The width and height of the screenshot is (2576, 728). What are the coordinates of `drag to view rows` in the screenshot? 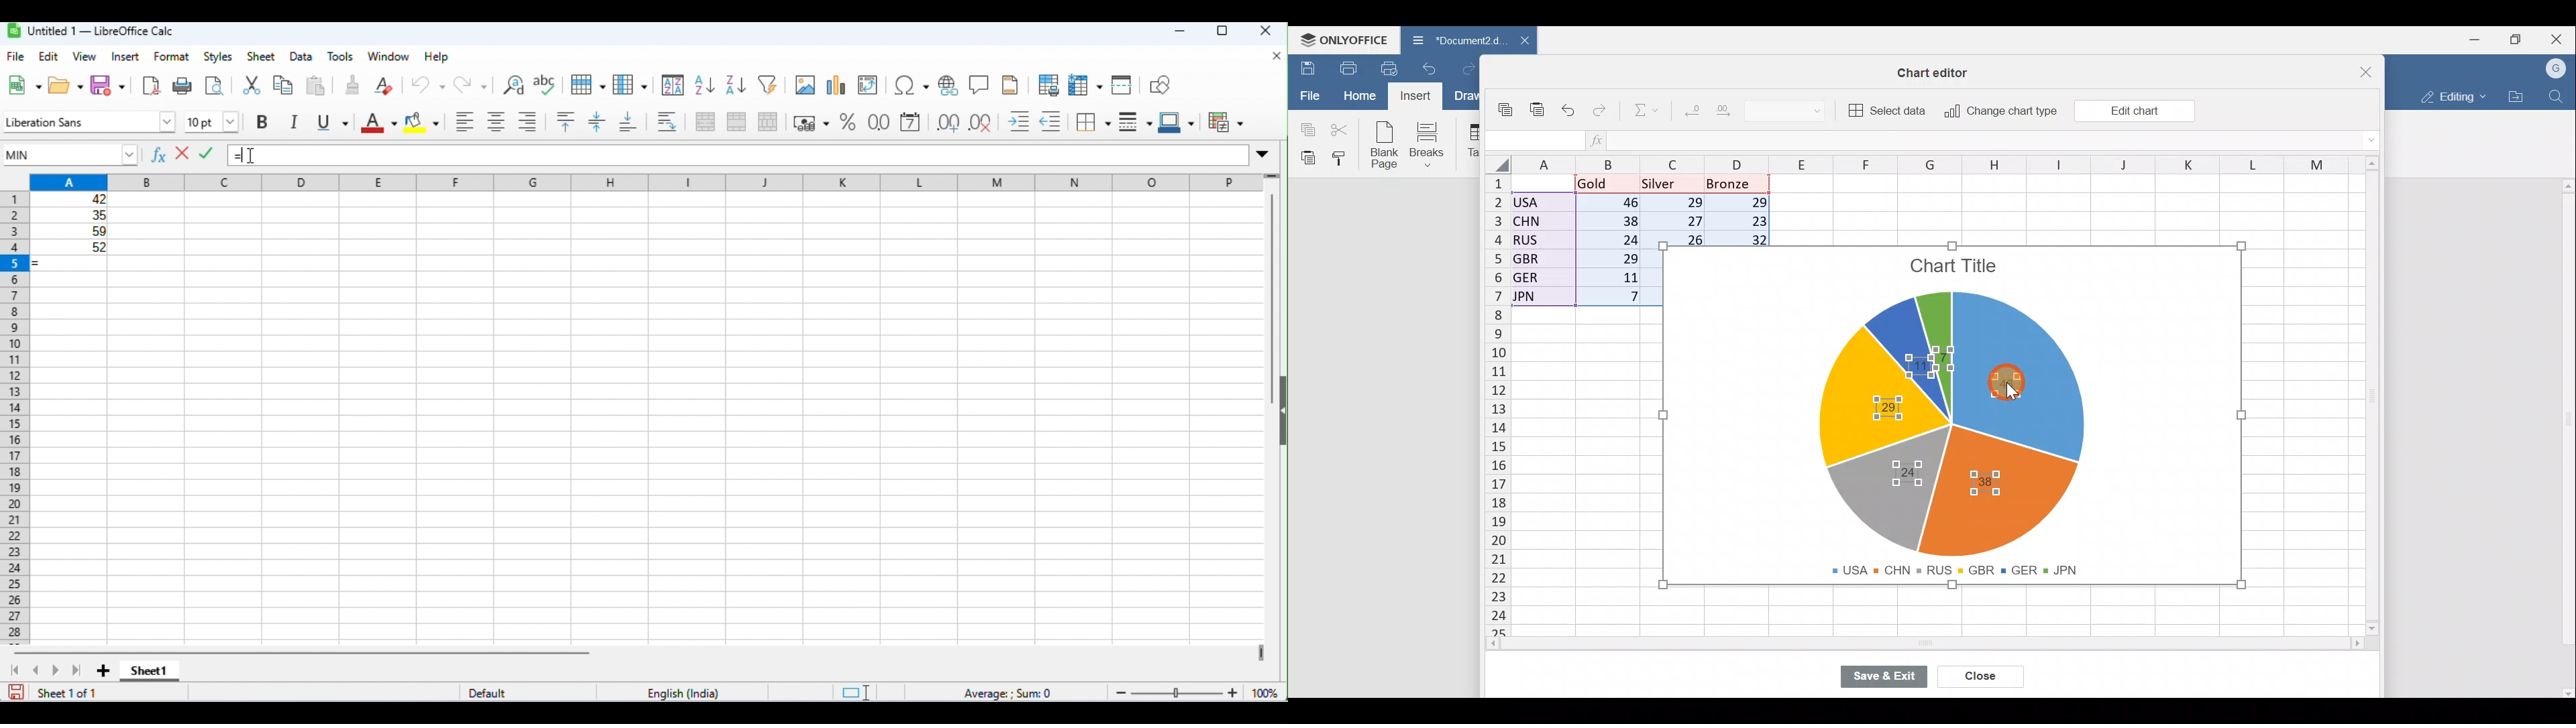 It's located at (1272, 174).